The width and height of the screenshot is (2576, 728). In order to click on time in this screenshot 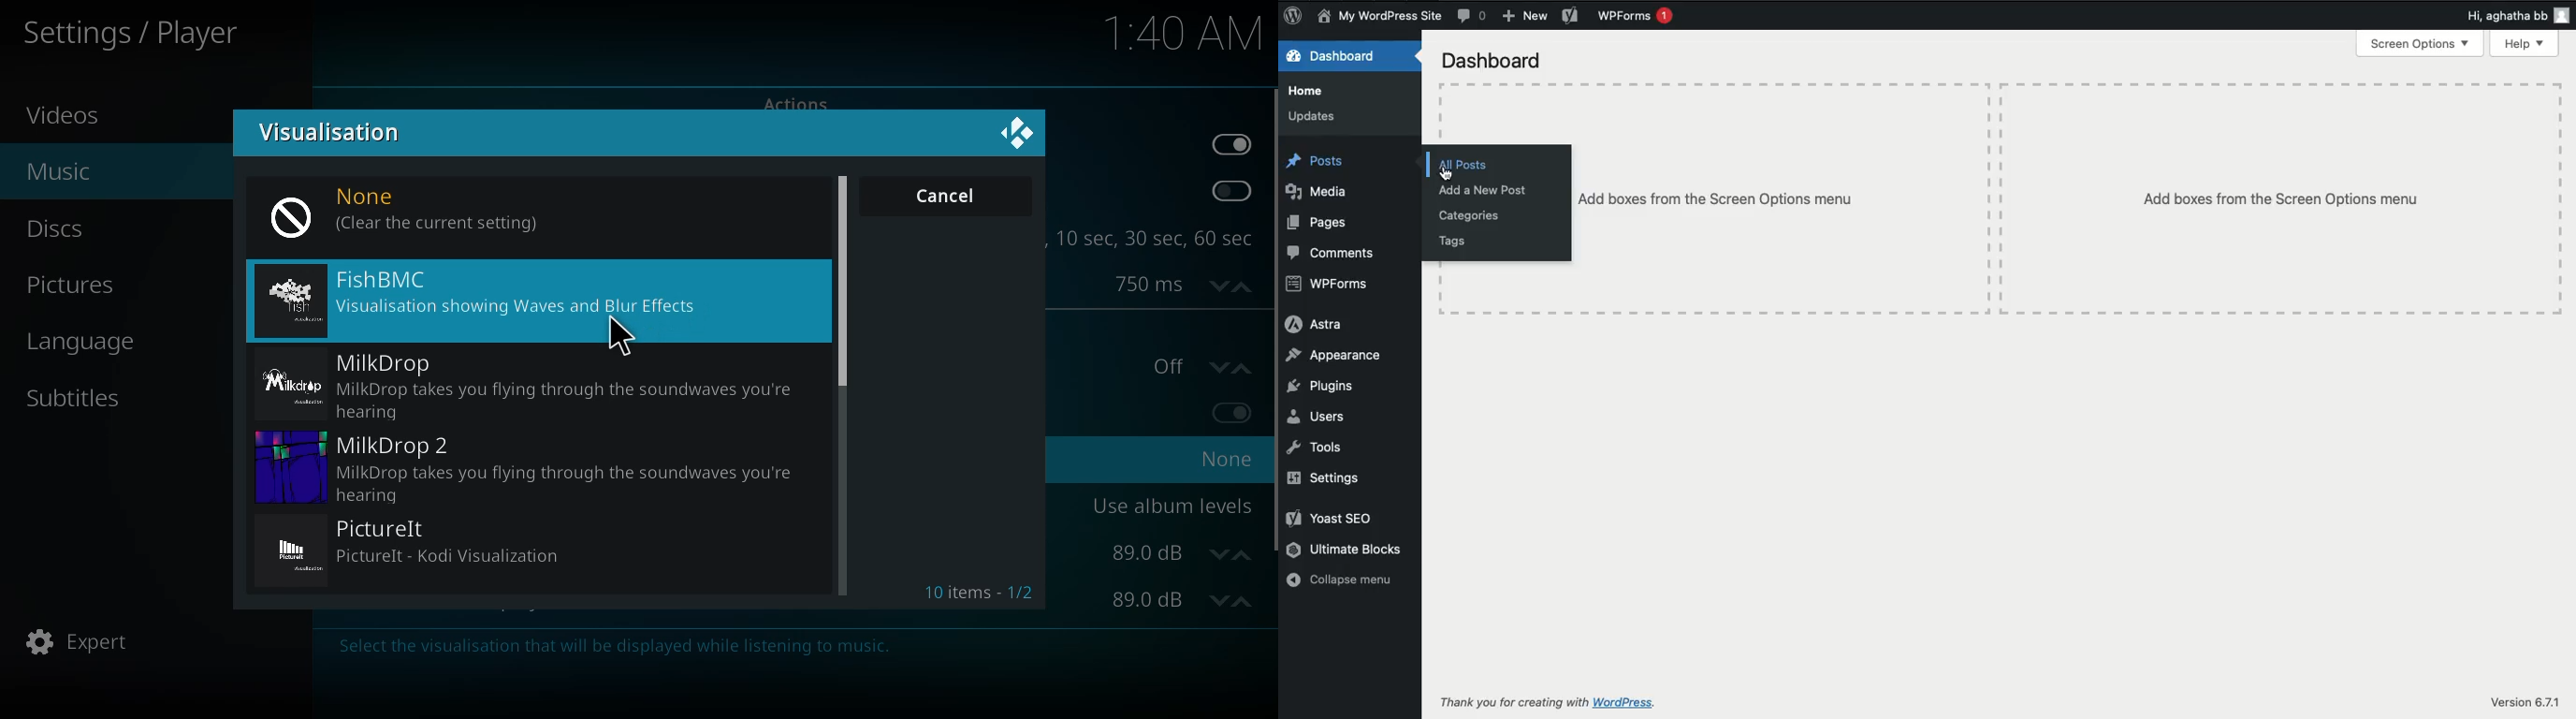, I will do `click(1186, 32)`.